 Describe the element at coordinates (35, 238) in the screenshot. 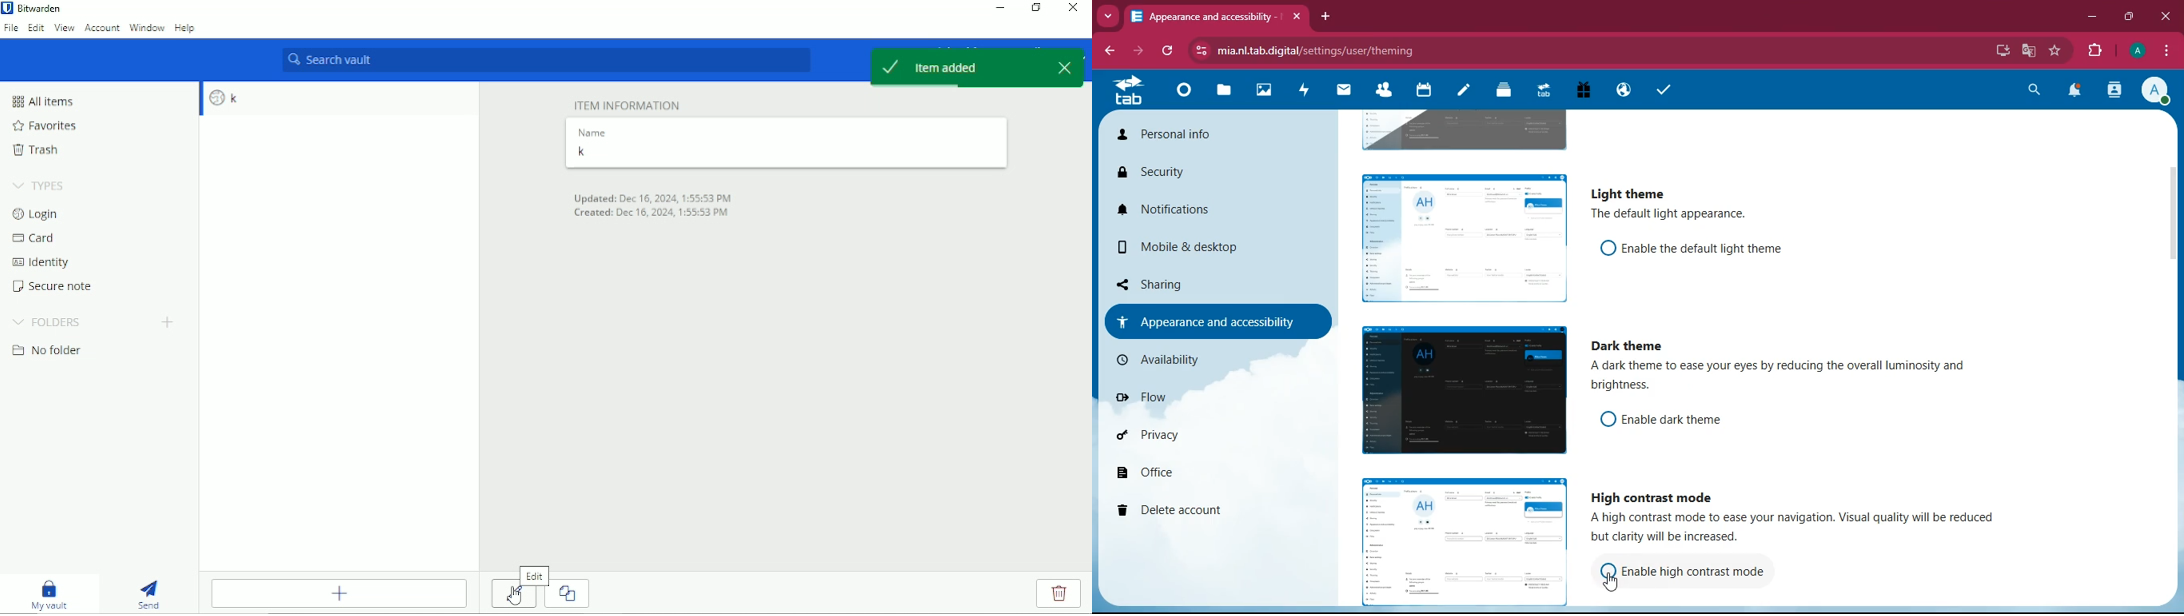

I see `Card` at that location.